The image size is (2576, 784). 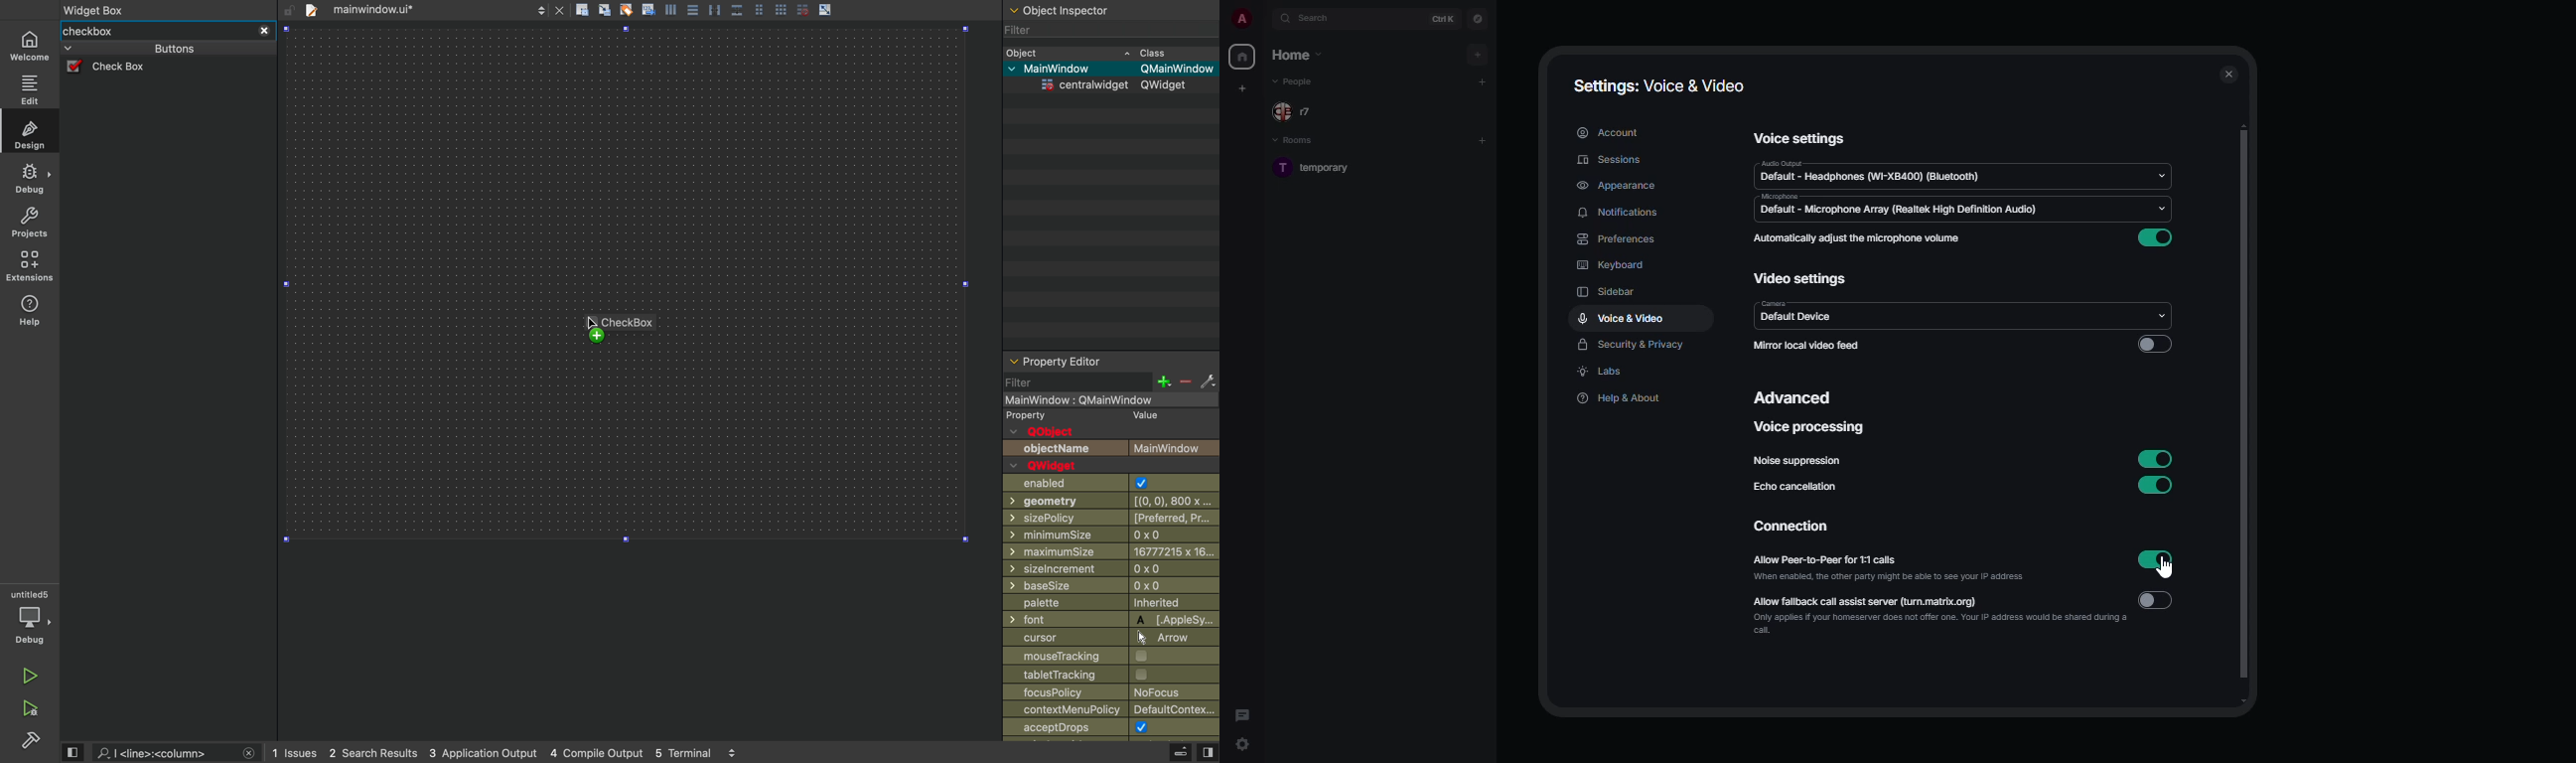 What do you see at coordinates (1113, 517) in the screenshot?
I see `size policy` at bounding box center [1113, 517].